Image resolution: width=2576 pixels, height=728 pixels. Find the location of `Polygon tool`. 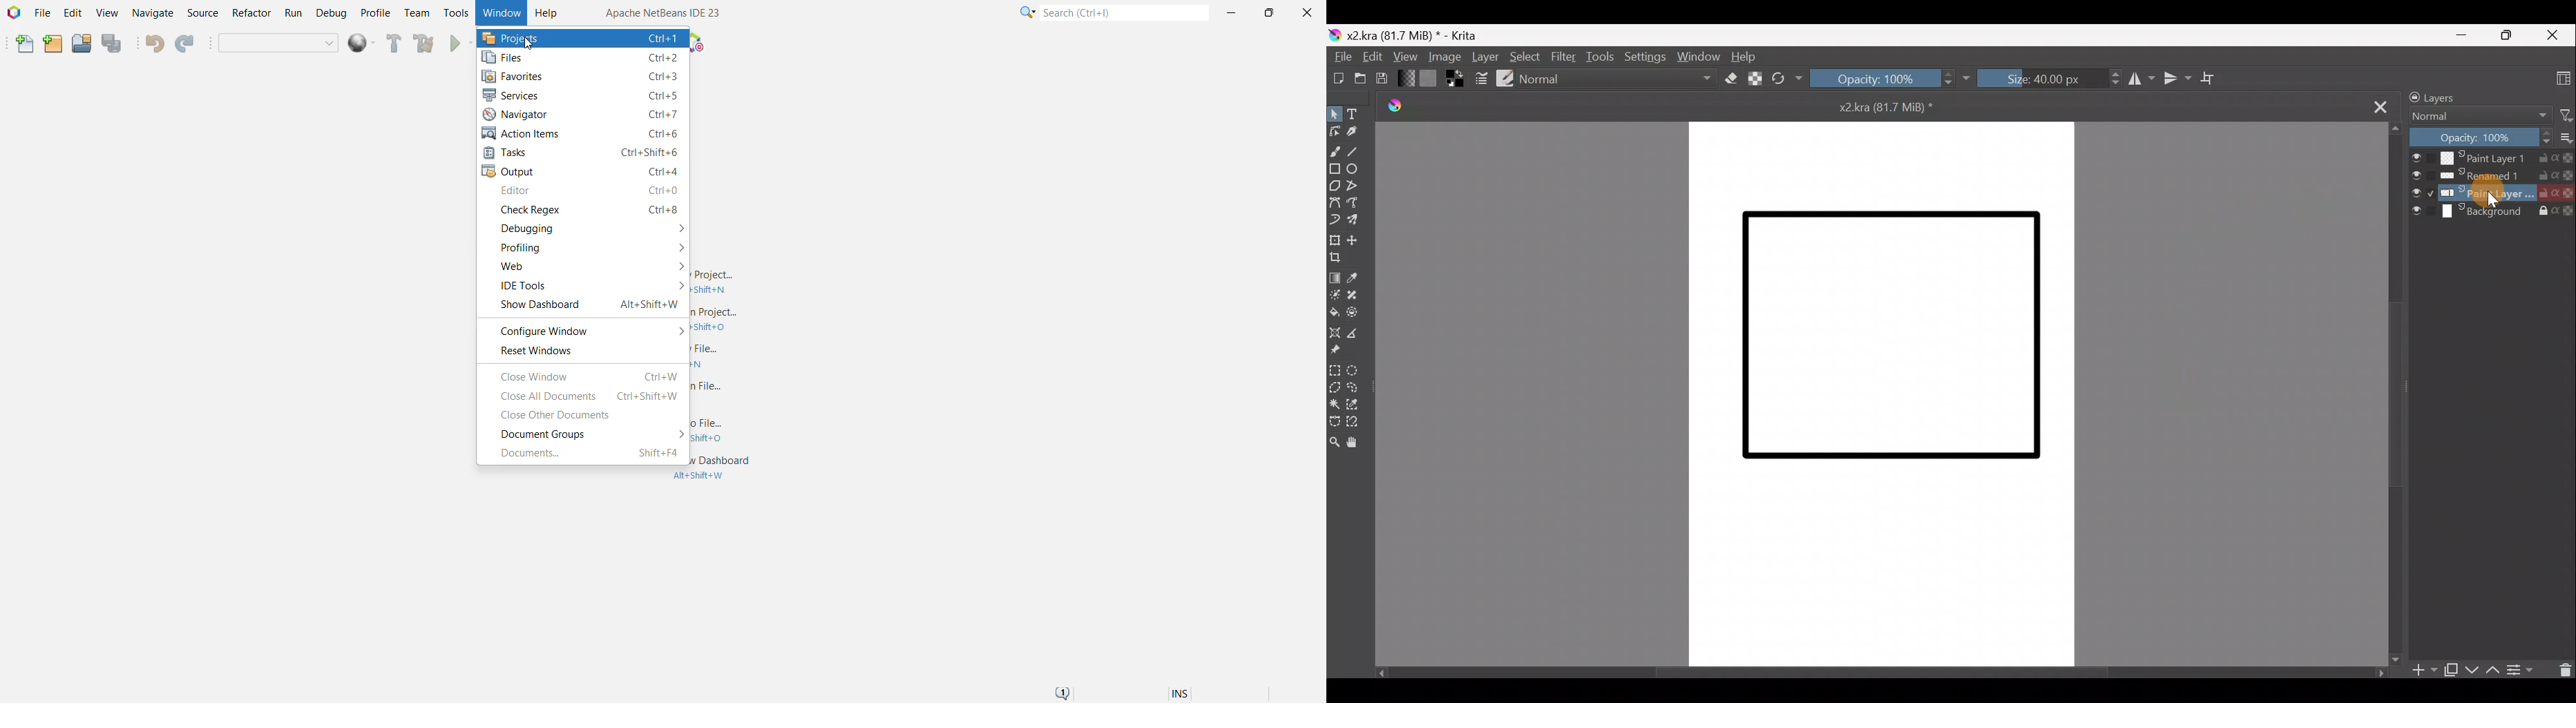

Polygon tool is located at coordinates (1335, 186).